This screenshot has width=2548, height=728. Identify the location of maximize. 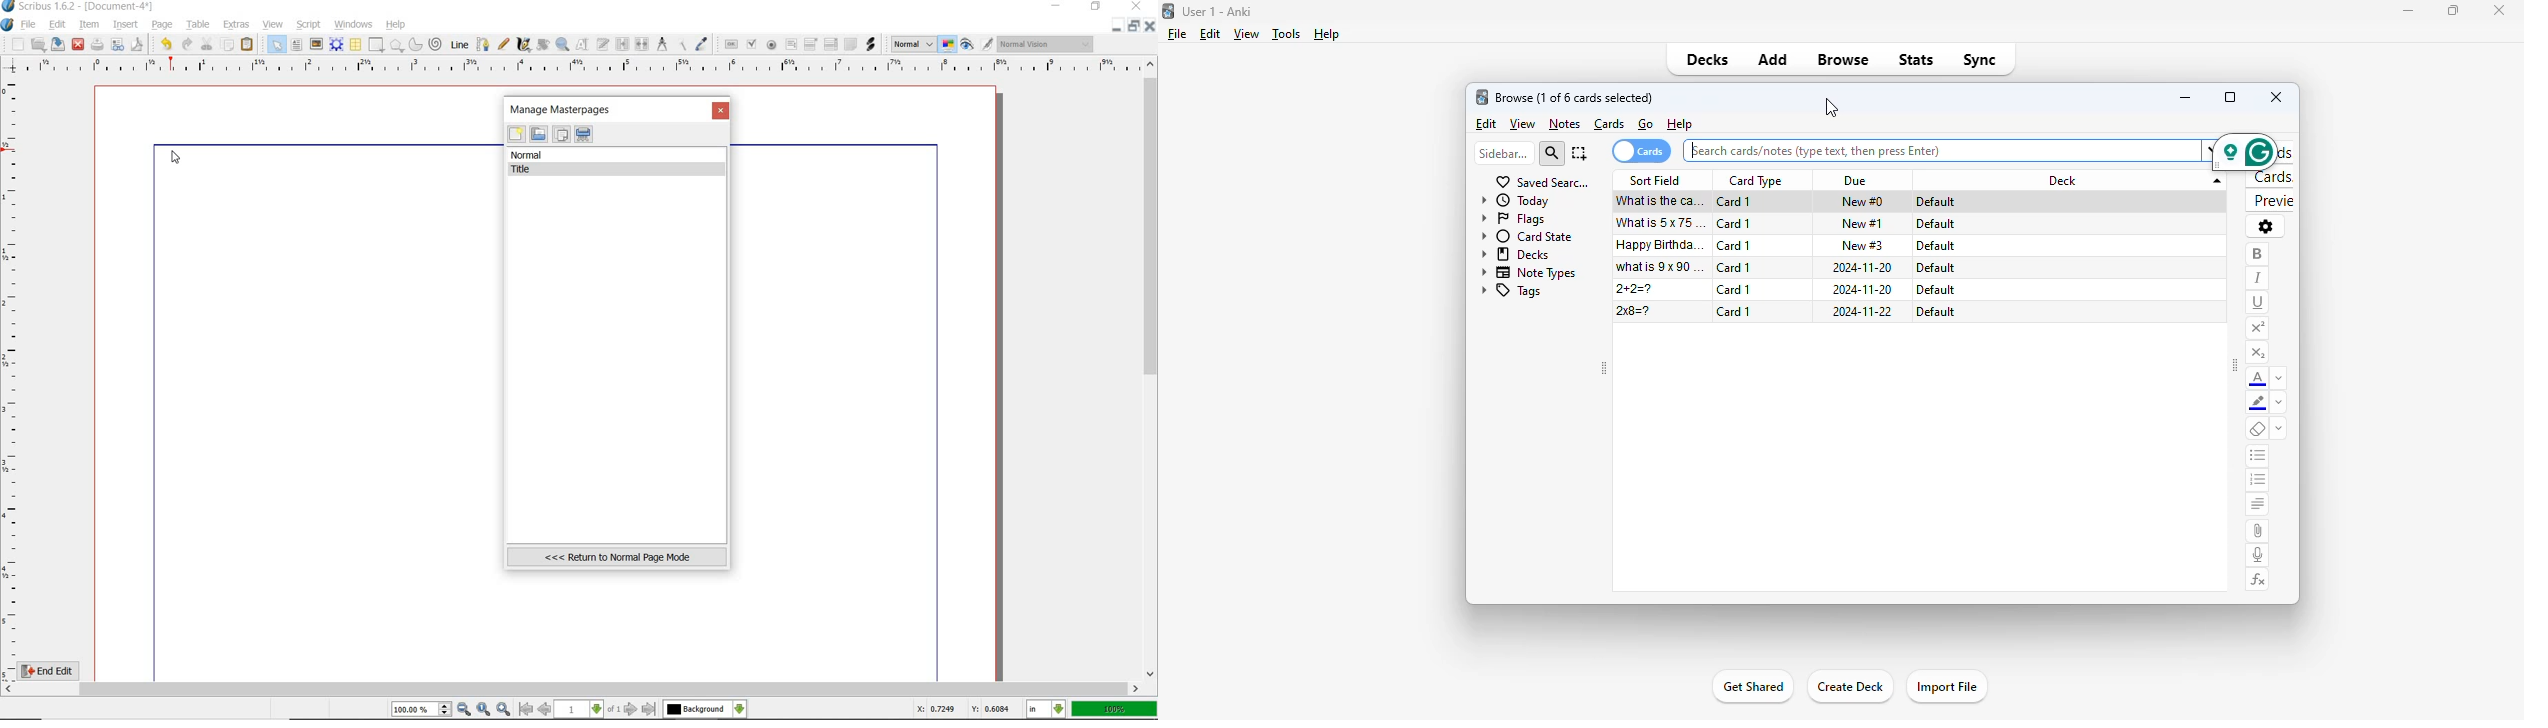
(2452, 9).